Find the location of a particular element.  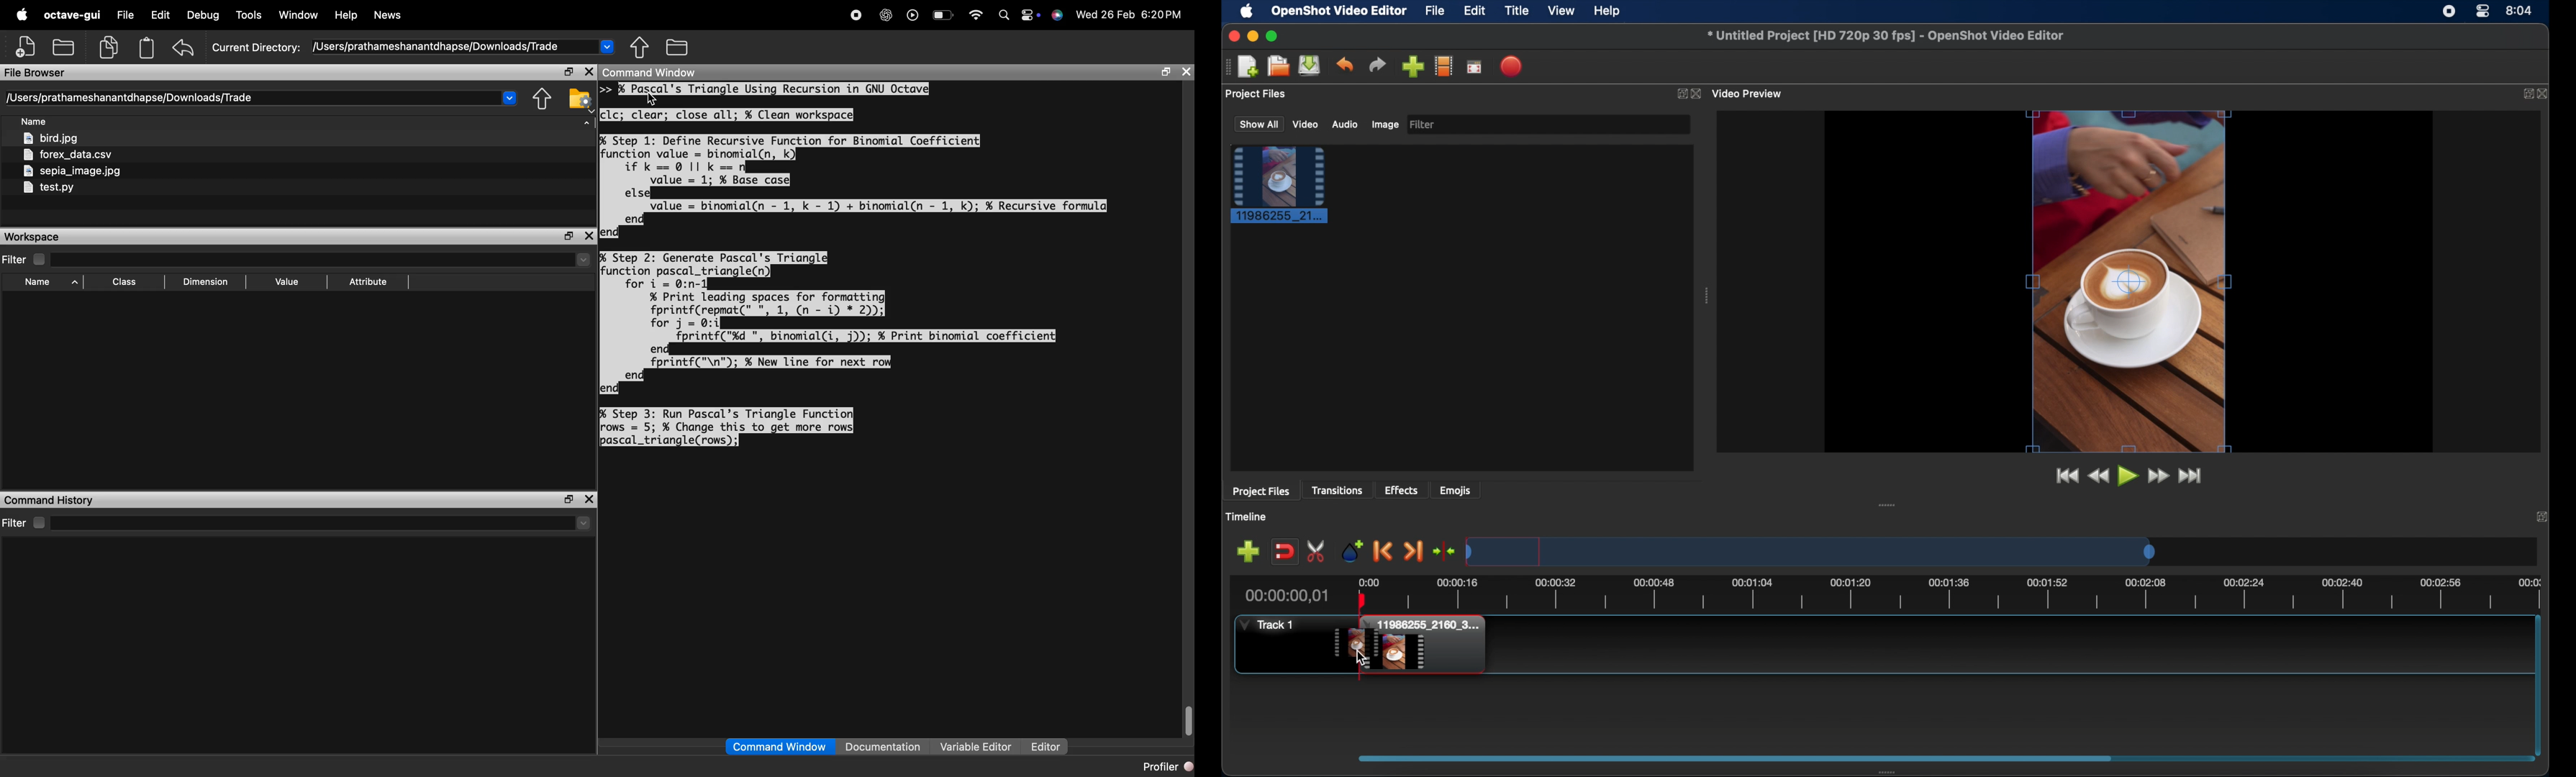

timeline  is located at coordinates (1967, 595).